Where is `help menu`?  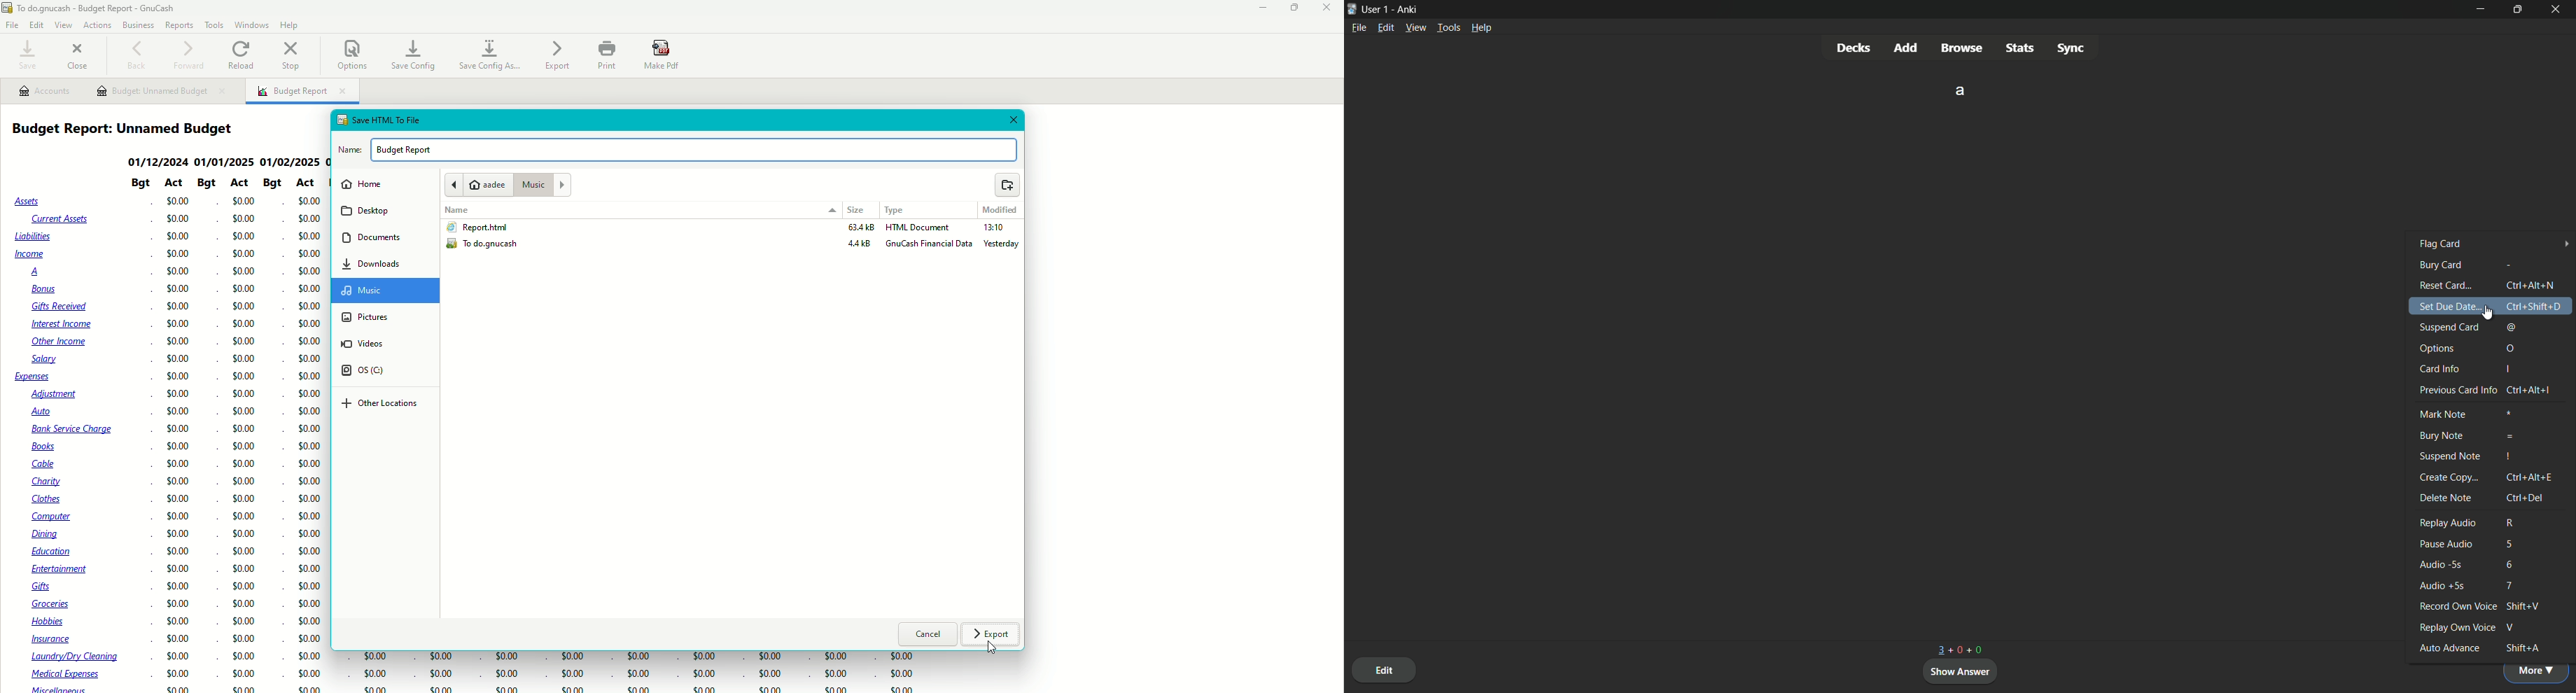 help menu is located at coordinates (1483, 27).